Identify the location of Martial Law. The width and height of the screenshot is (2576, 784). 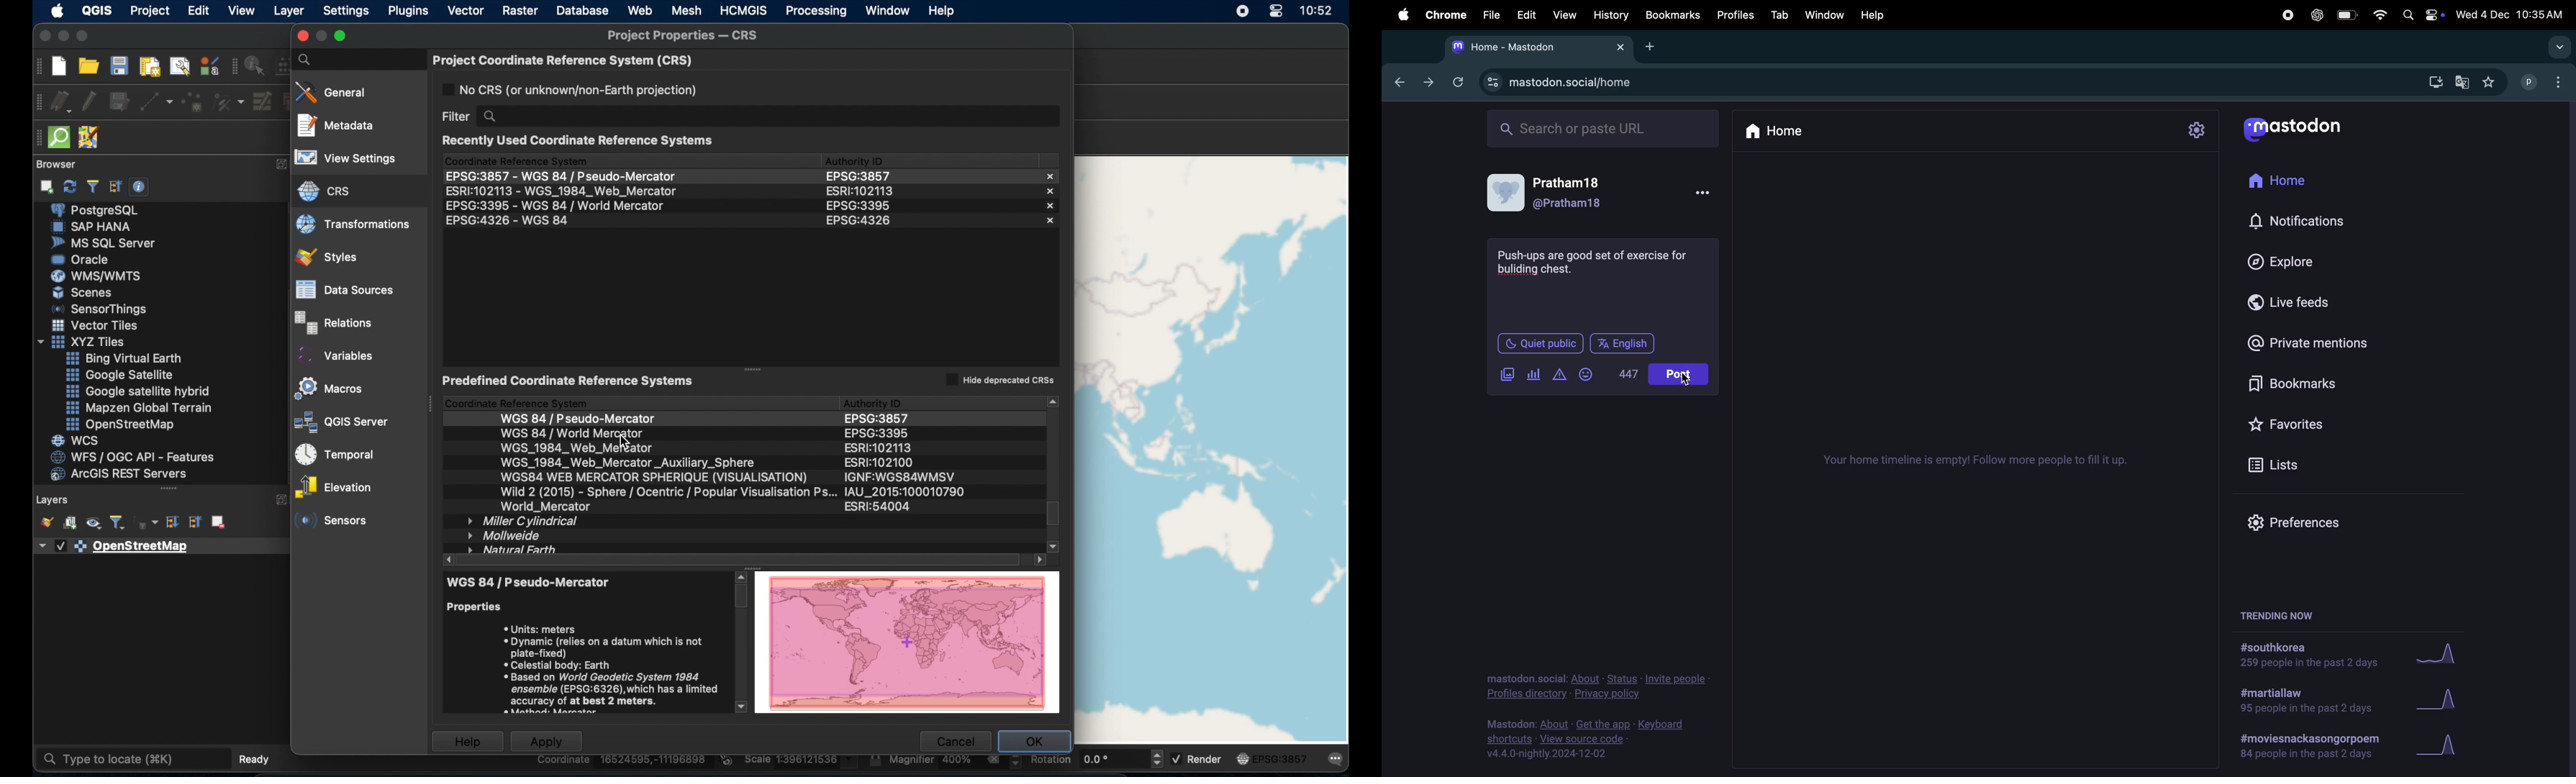
(2302, 701).